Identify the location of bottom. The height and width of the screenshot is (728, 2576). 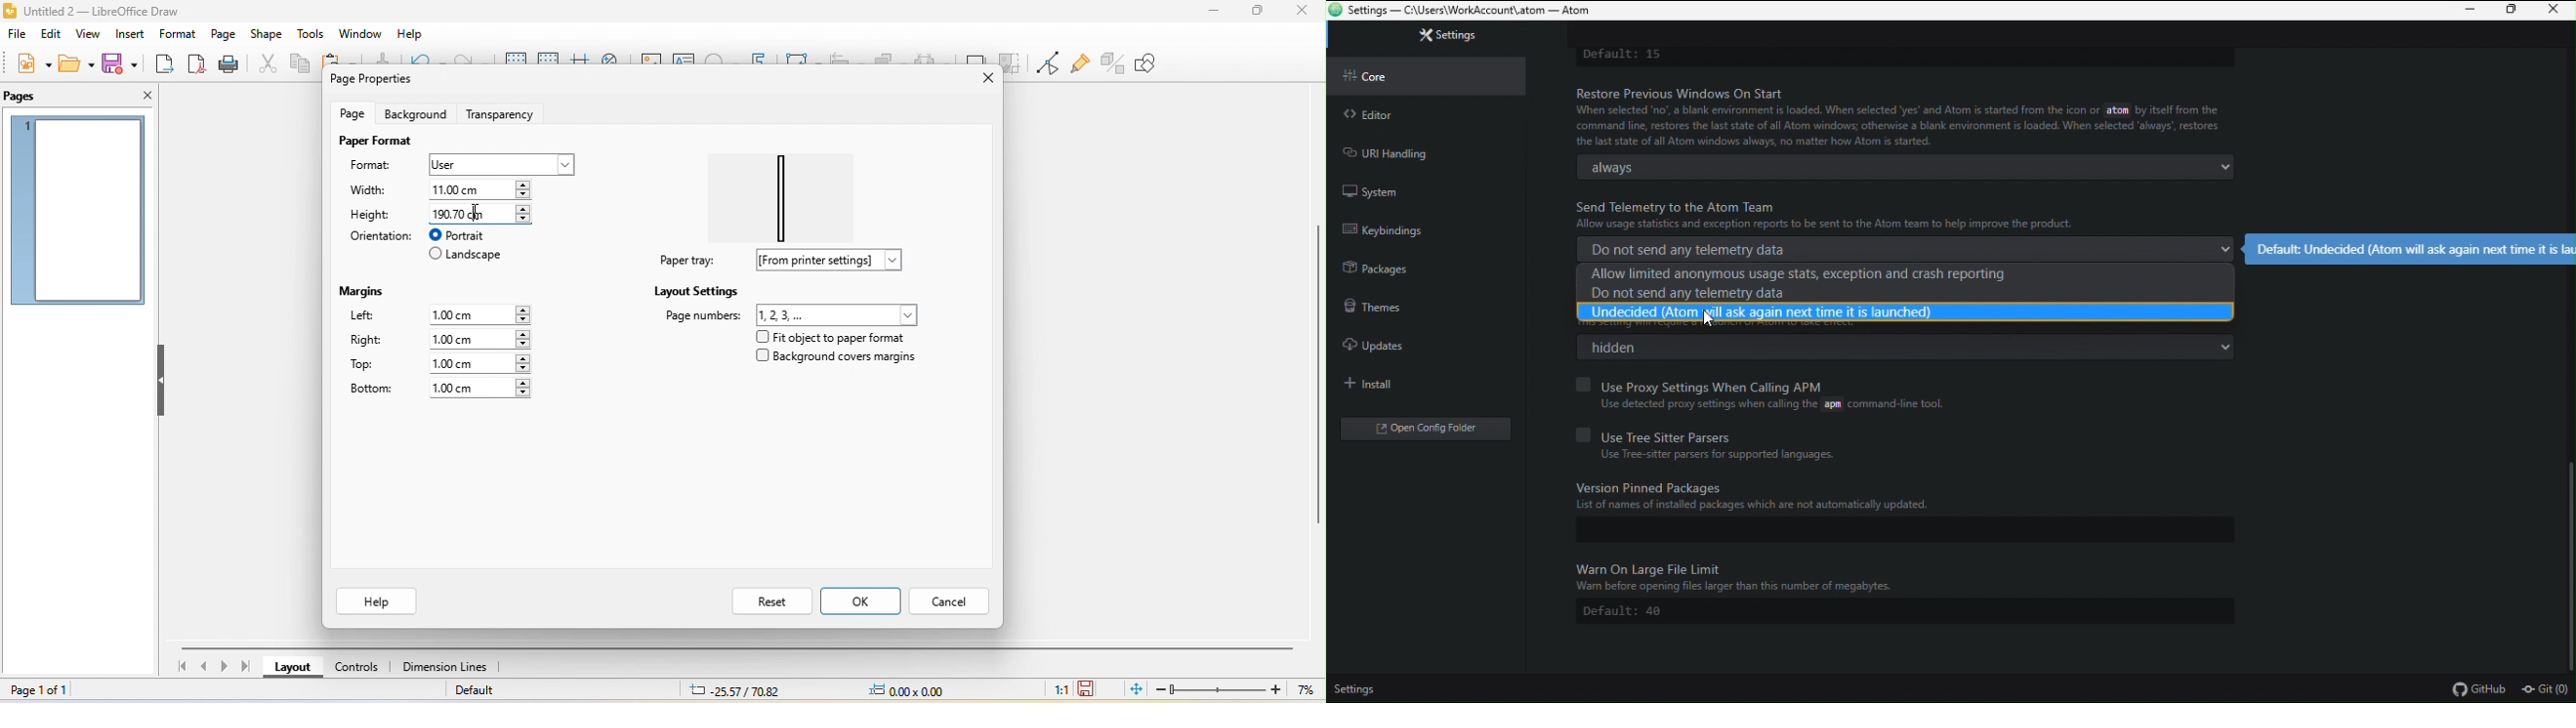
(371, 389).